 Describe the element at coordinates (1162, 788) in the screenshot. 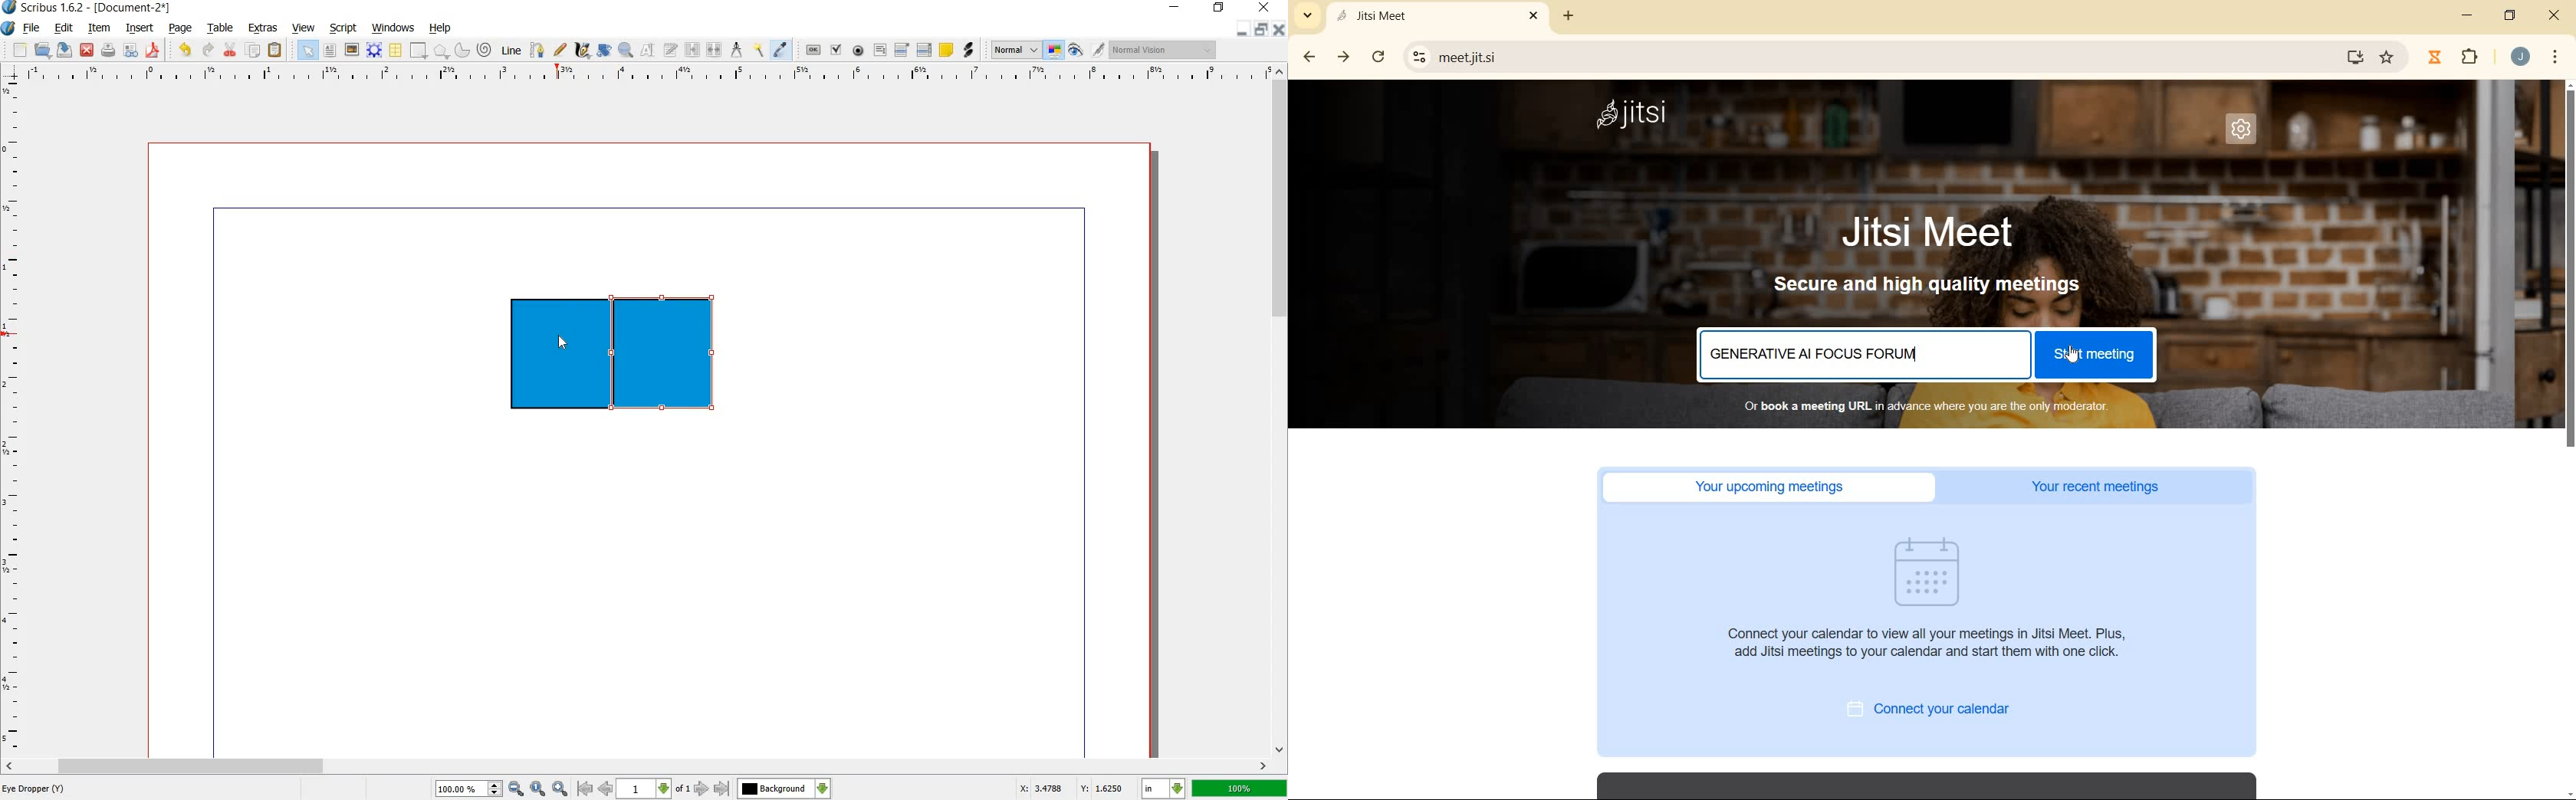

I see `in` at that location.